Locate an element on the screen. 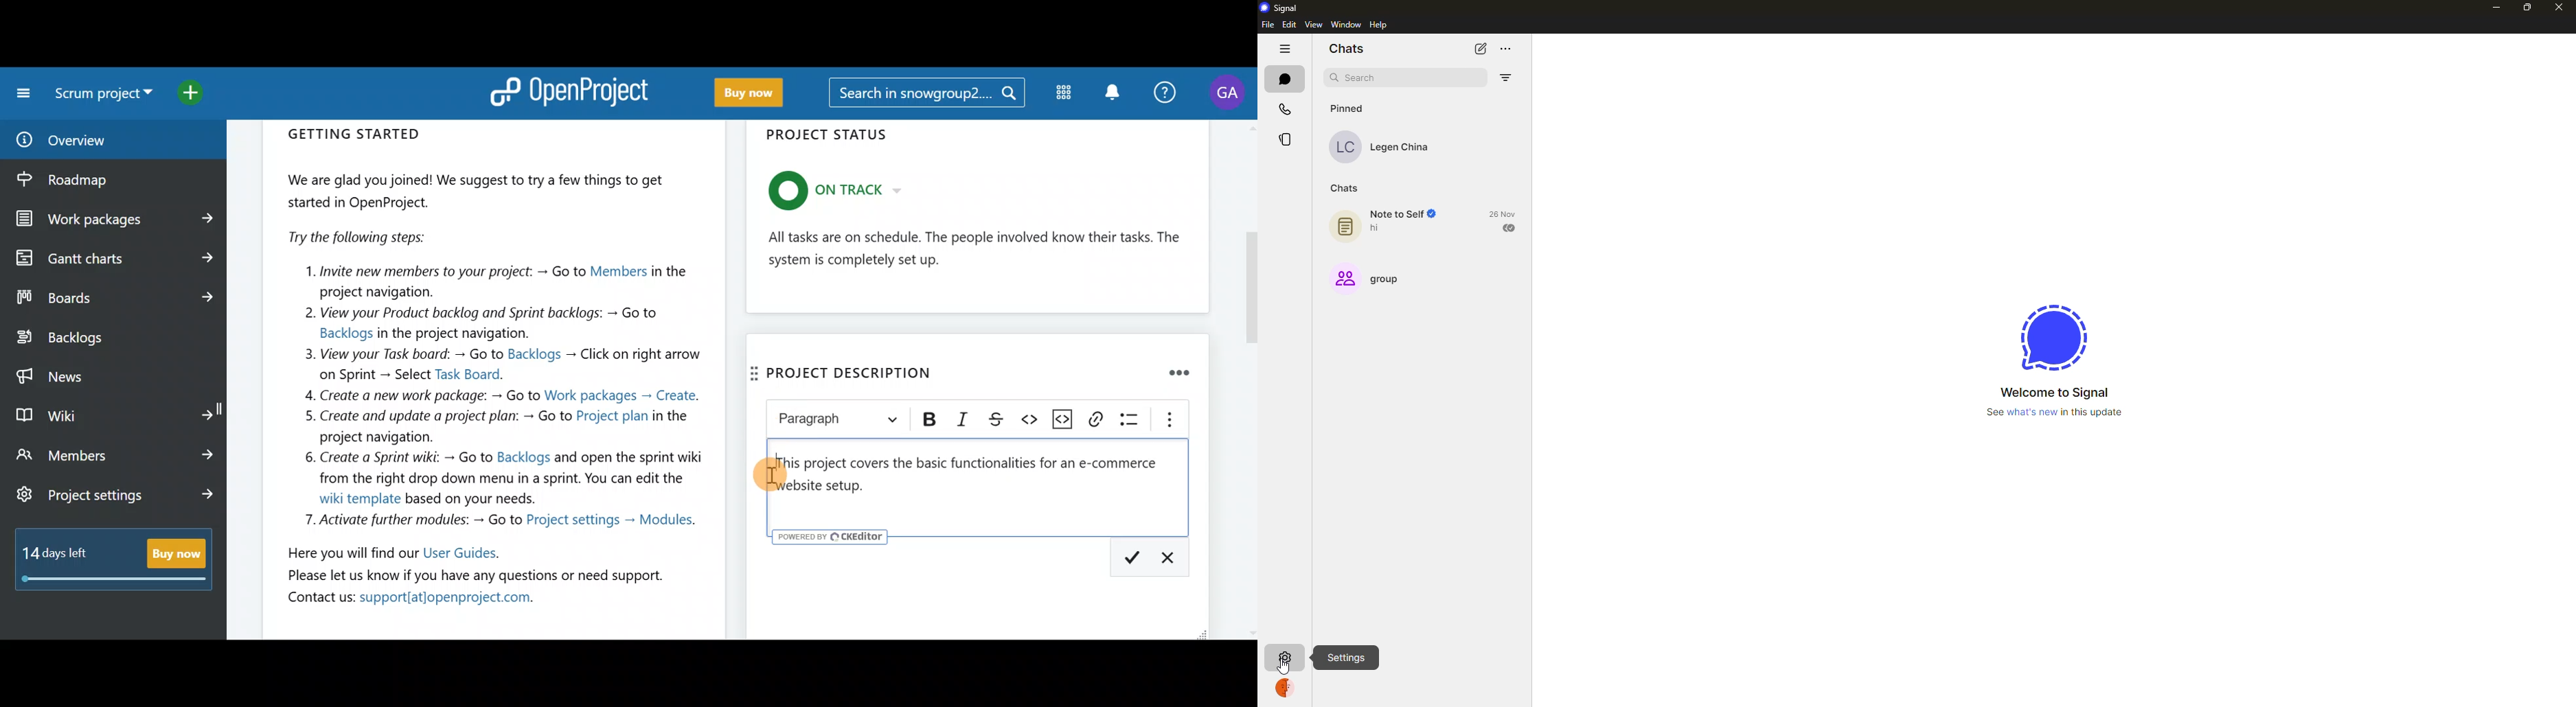  note to self is located at coordinates (1391, 222).